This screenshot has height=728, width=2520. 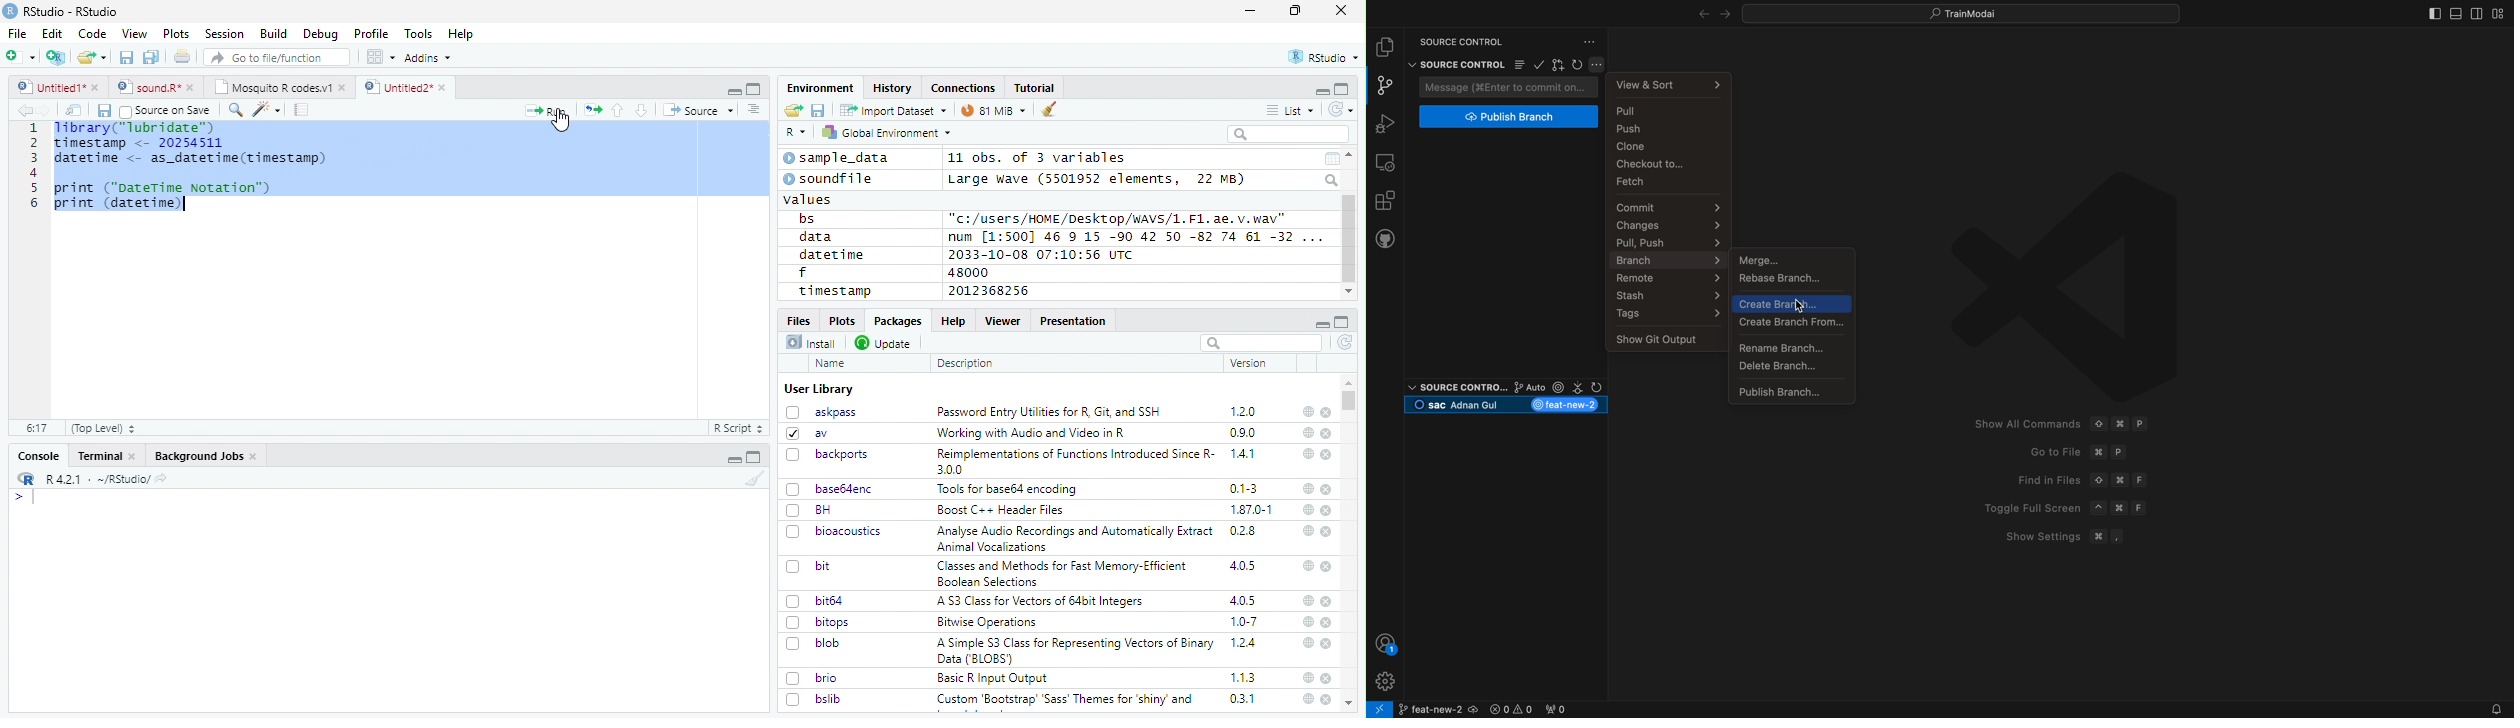 What do you see at coordinates (893, 88) in the screenshot?
I see `History` at bounding box center [893, 88].